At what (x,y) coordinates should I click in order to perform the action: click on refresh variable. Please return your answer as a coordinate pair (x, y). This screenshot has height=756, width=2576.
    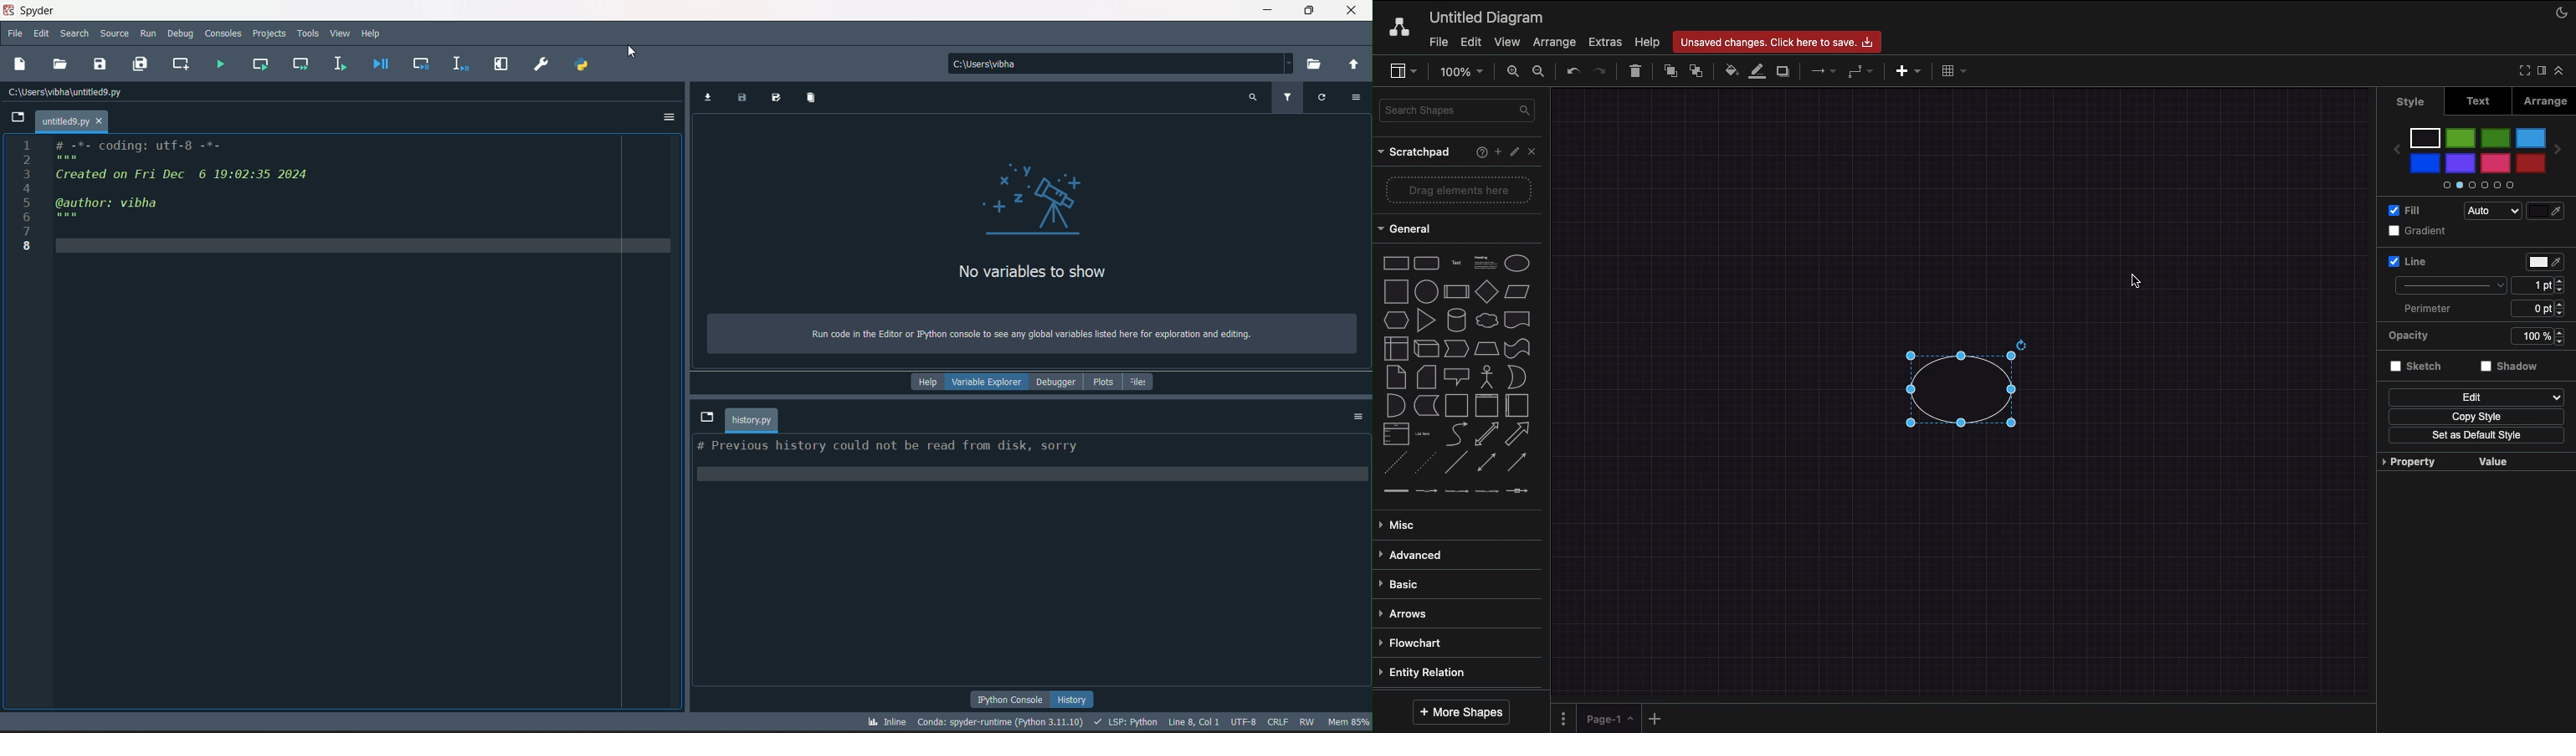
    Looking at the image, I should click on (1322, 99).